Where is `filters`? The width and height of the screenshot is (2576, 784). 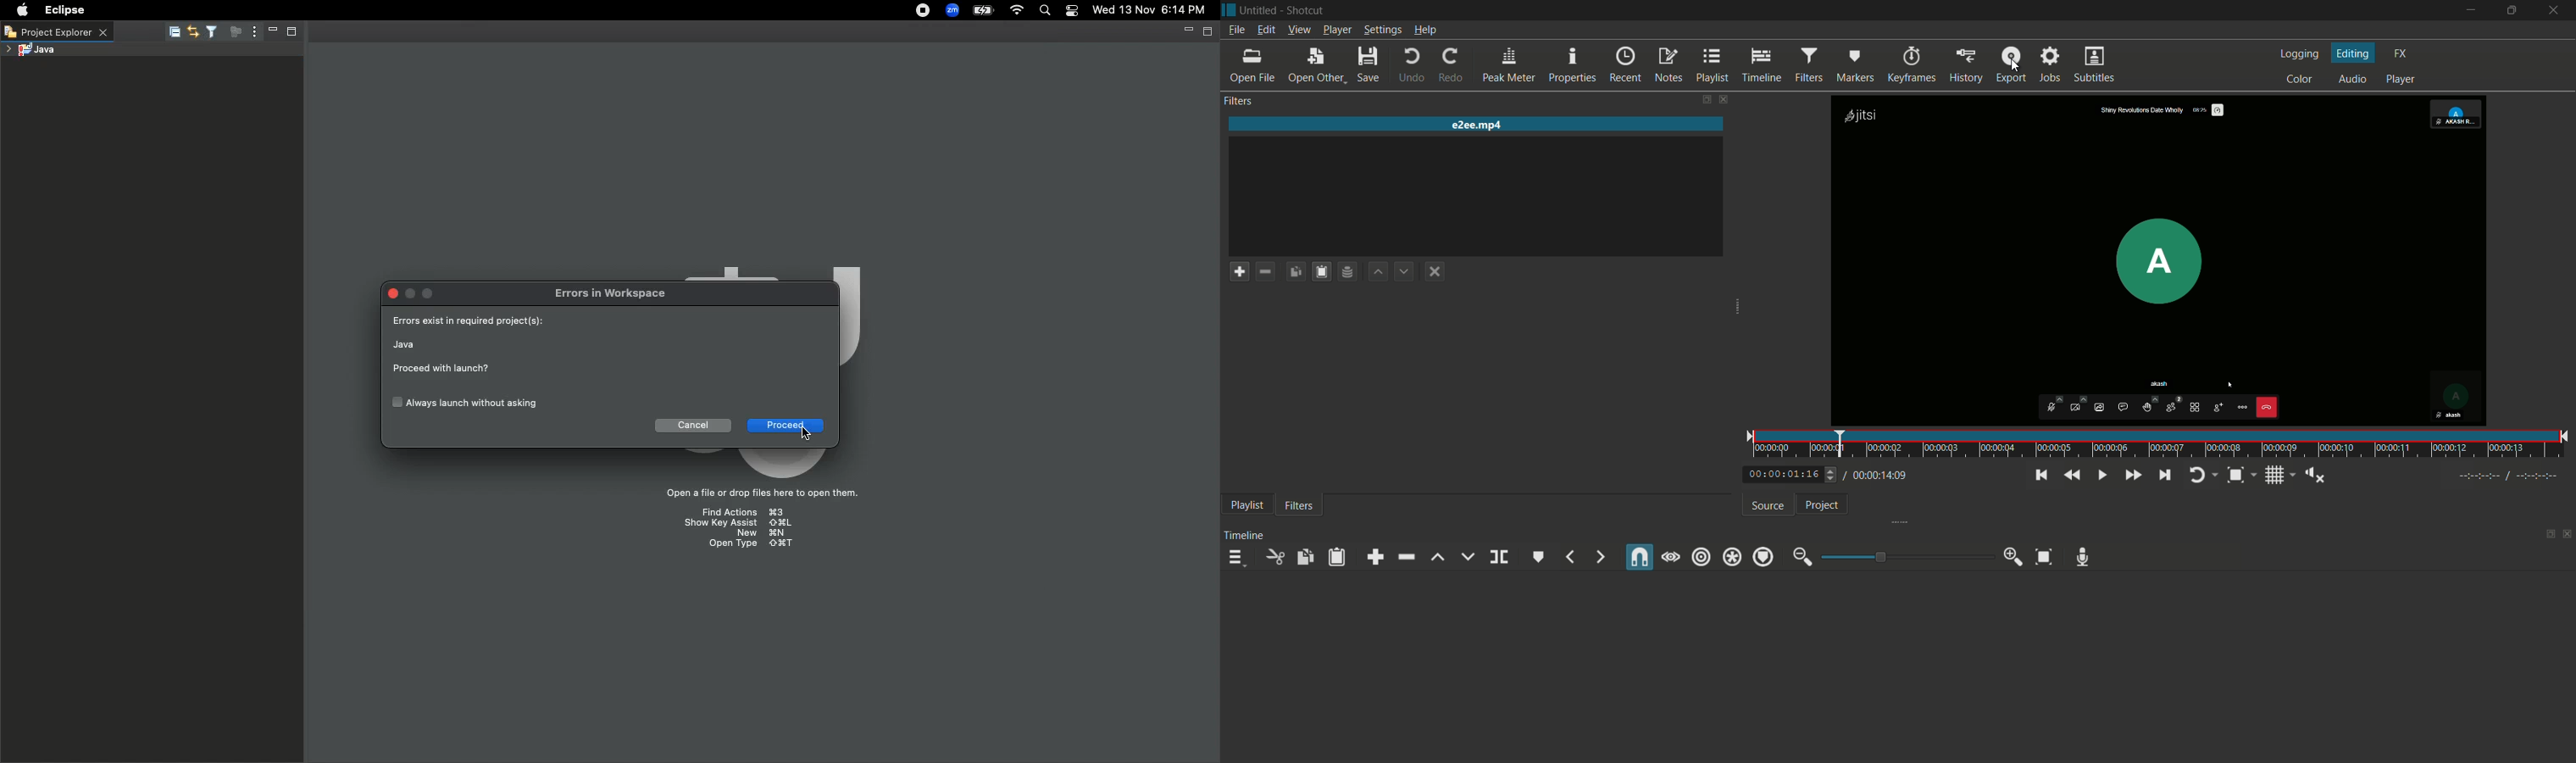 filters is located at coordinates (1807, 66).